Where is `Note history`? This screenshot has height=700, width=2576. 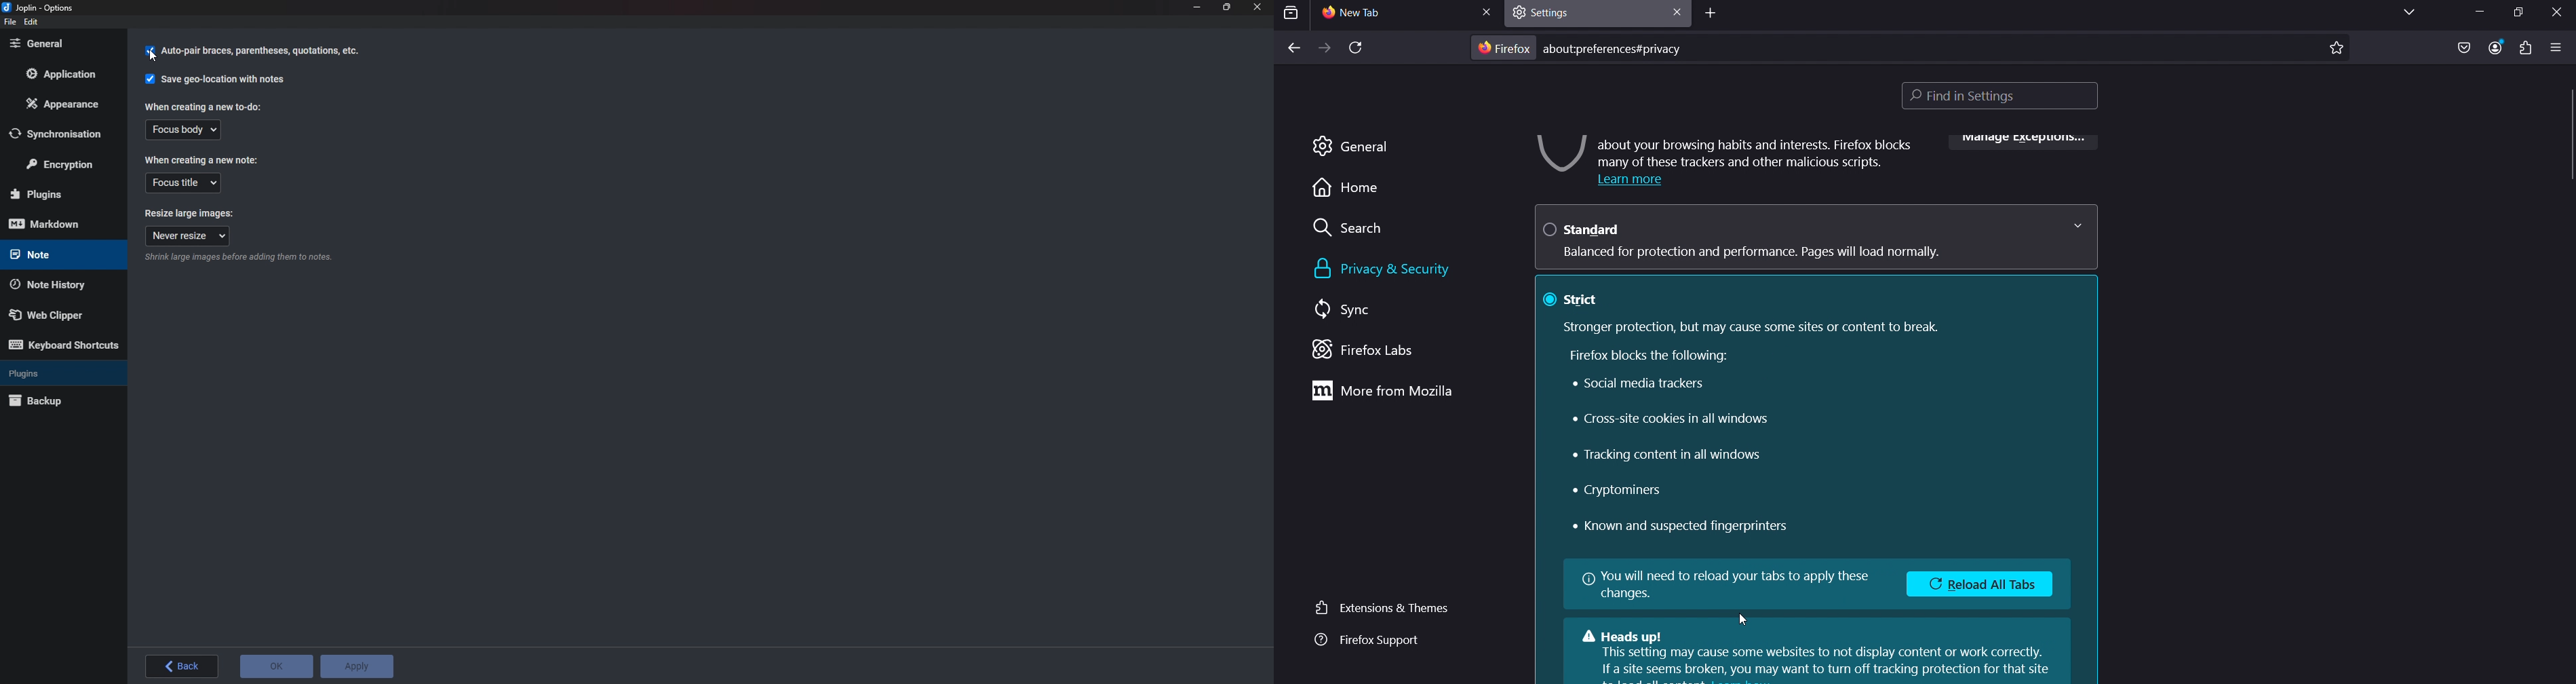 Note history is located at coordinates (56, 286).